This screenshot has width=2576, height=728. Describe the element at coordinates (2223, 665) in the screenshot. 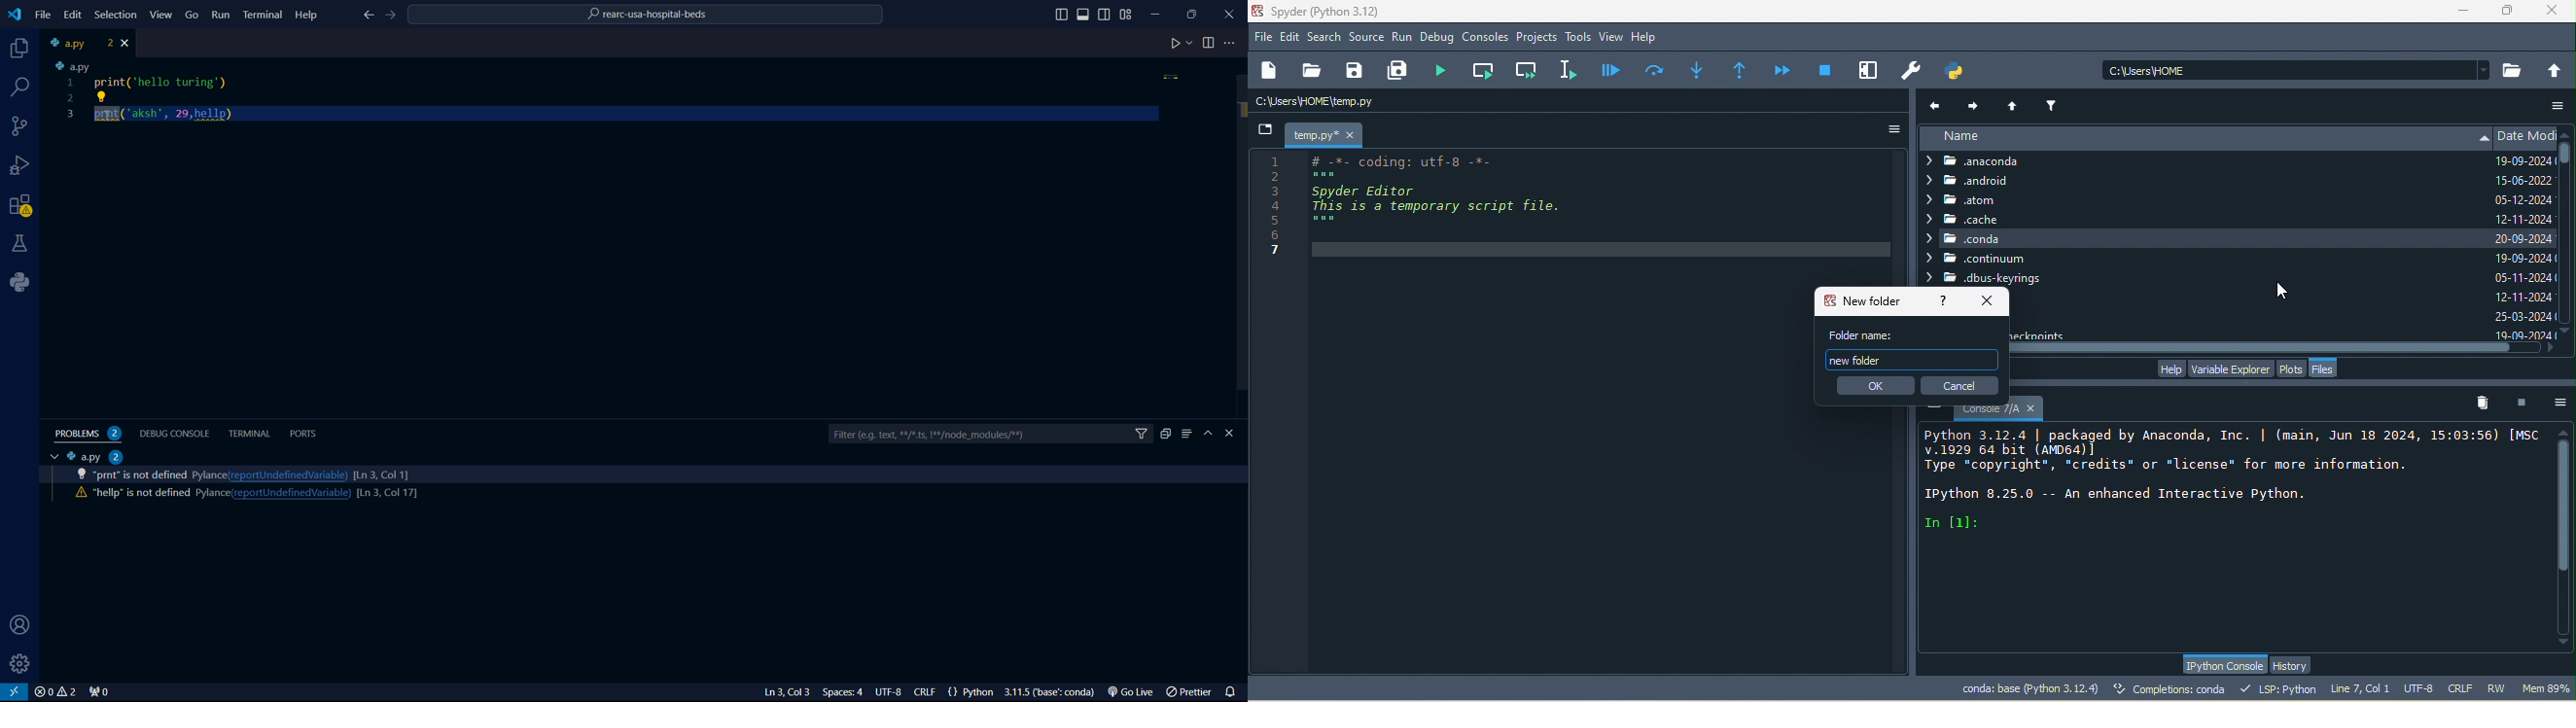

I see `python console` at that location.